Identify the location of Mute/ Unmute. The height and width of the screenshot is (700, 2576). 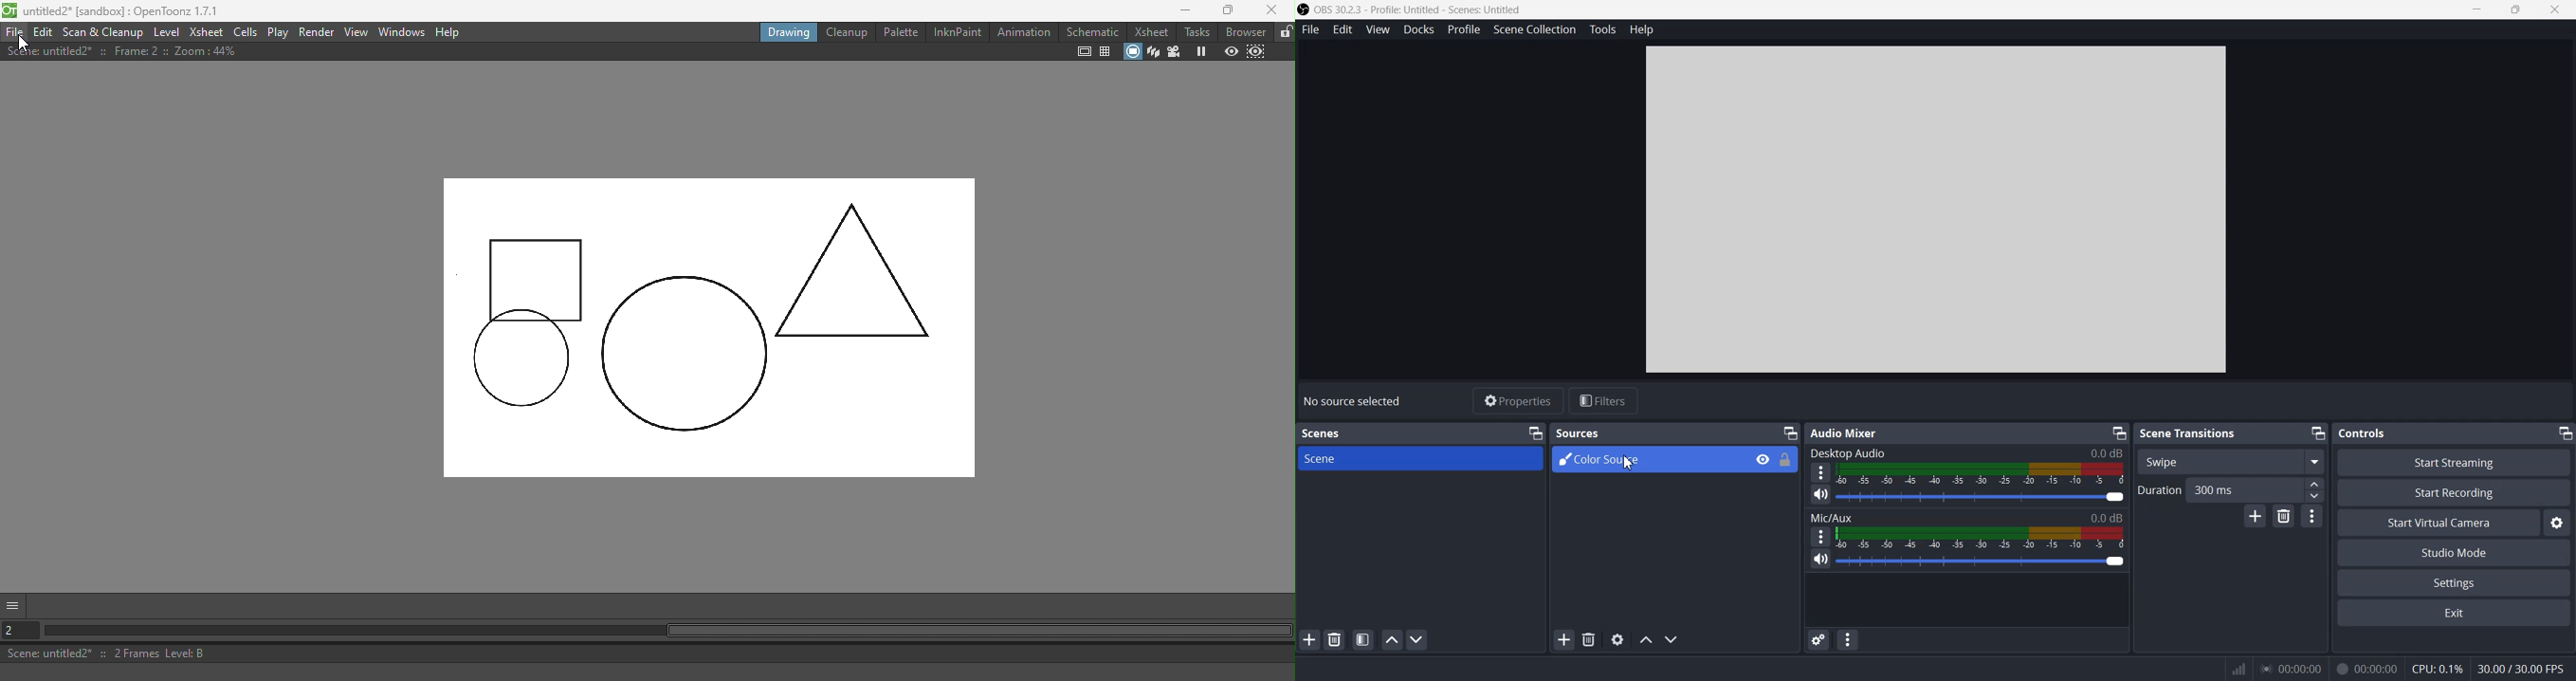
(1821, 495).